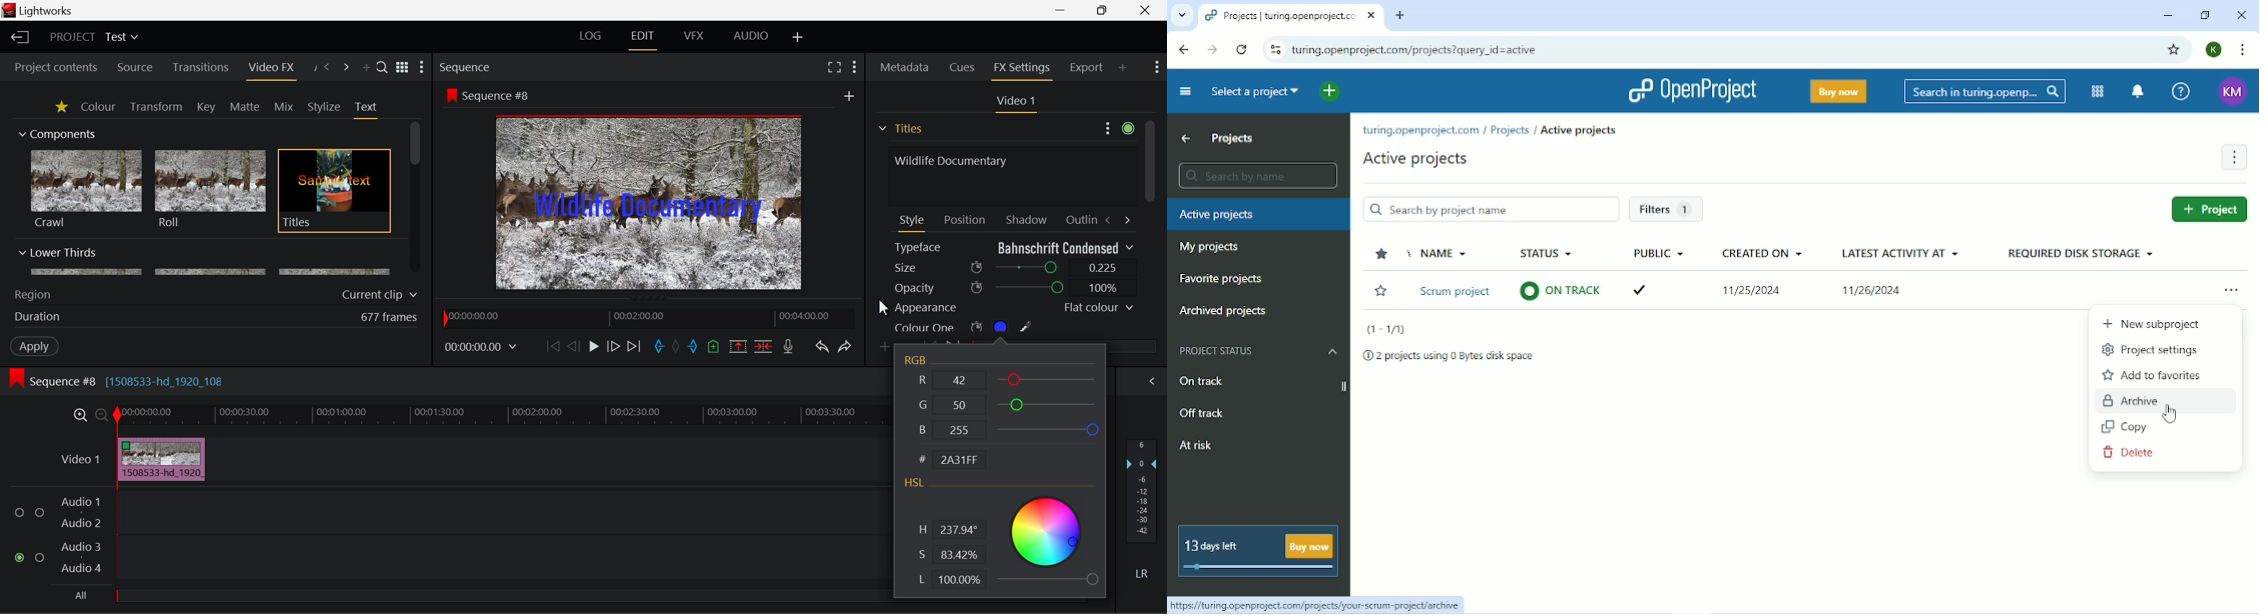 The width and height of the screenshot is (2268, 616). What do you see at coordinates (129, 381) in the screenshot?
I see `Sequence #8 [1508533-hd_1920_108` at bounding box center [129, 381].